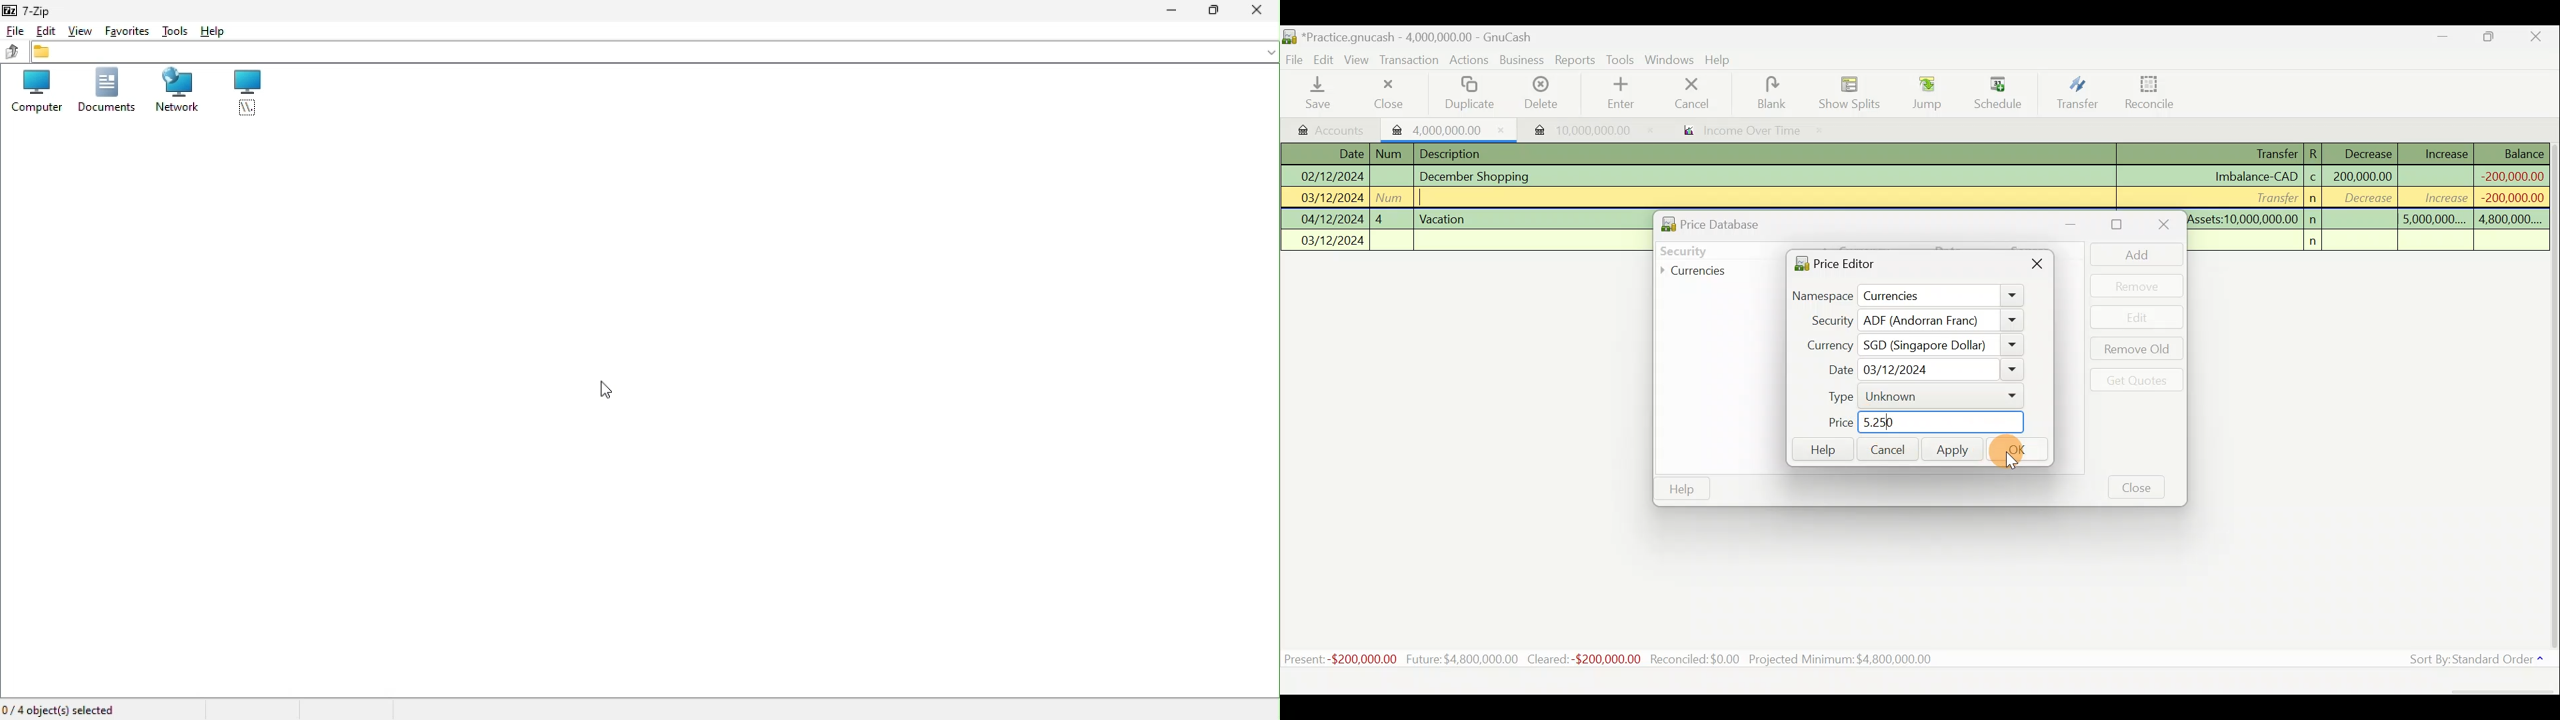 The width and height of the screenshot is (2576, 728). What do you see at coordinates (102, 96) in the screenshot?
I see `documents` at bounding box center [102, 96].